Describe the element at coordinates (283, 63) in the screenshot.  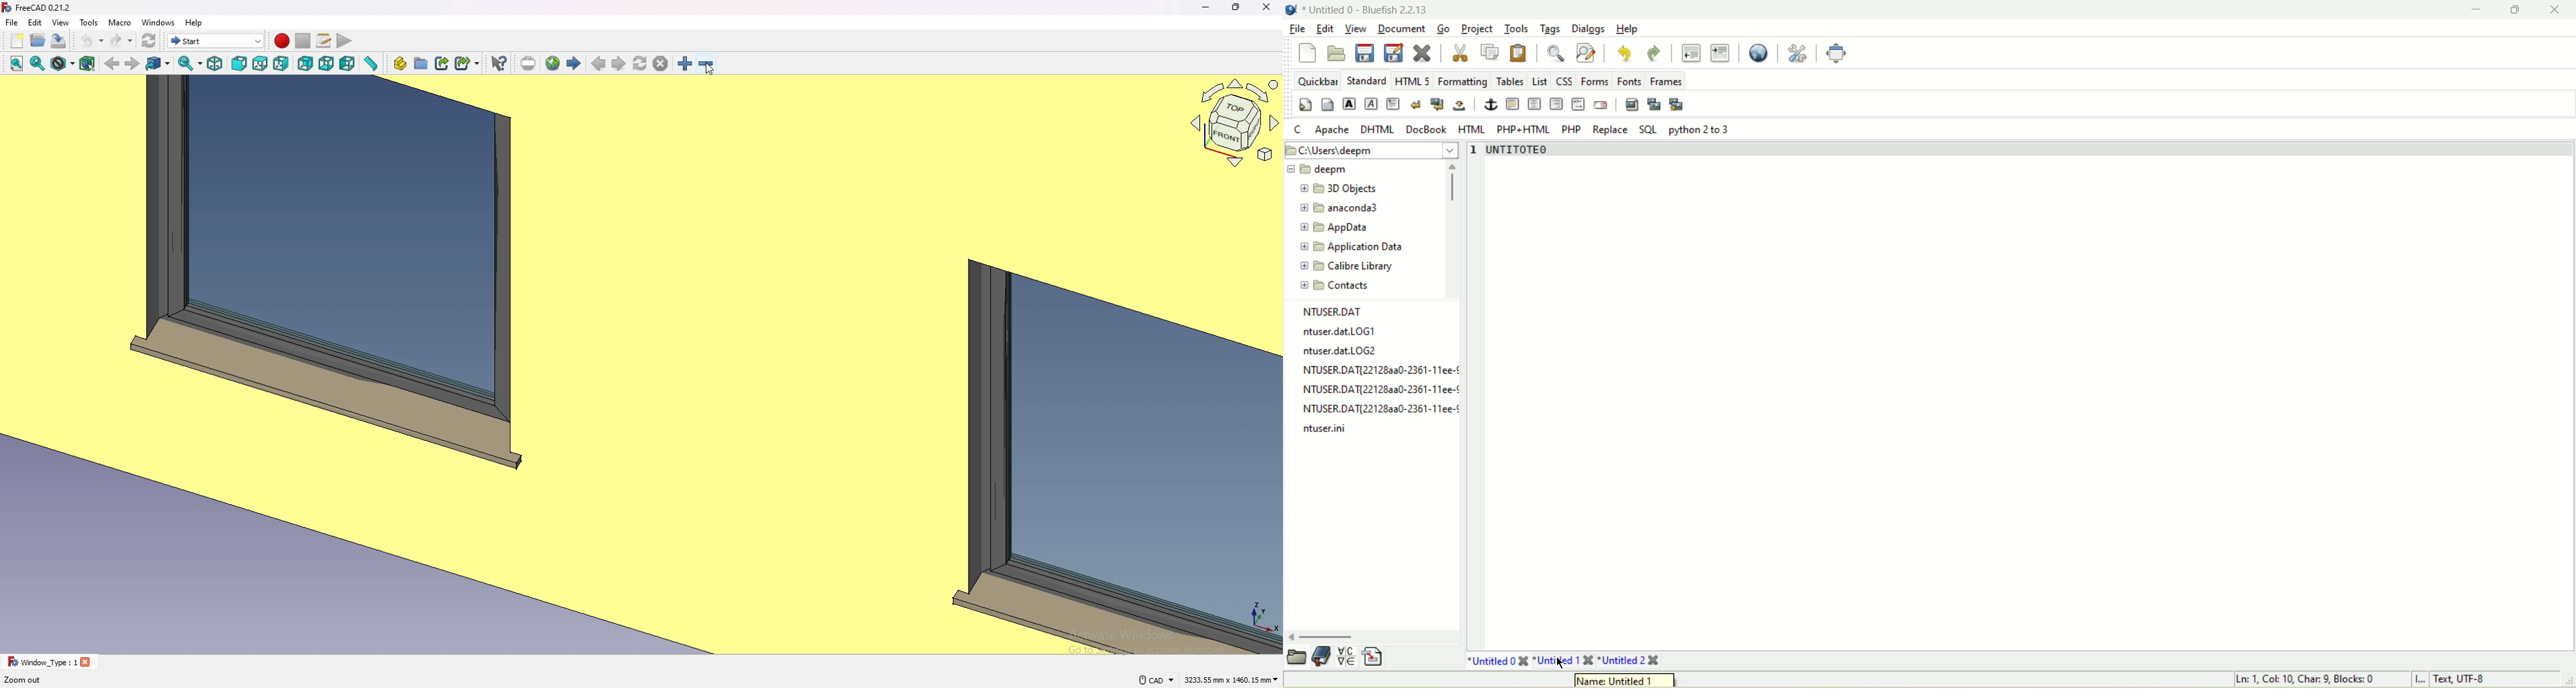
I see `right` at that location.